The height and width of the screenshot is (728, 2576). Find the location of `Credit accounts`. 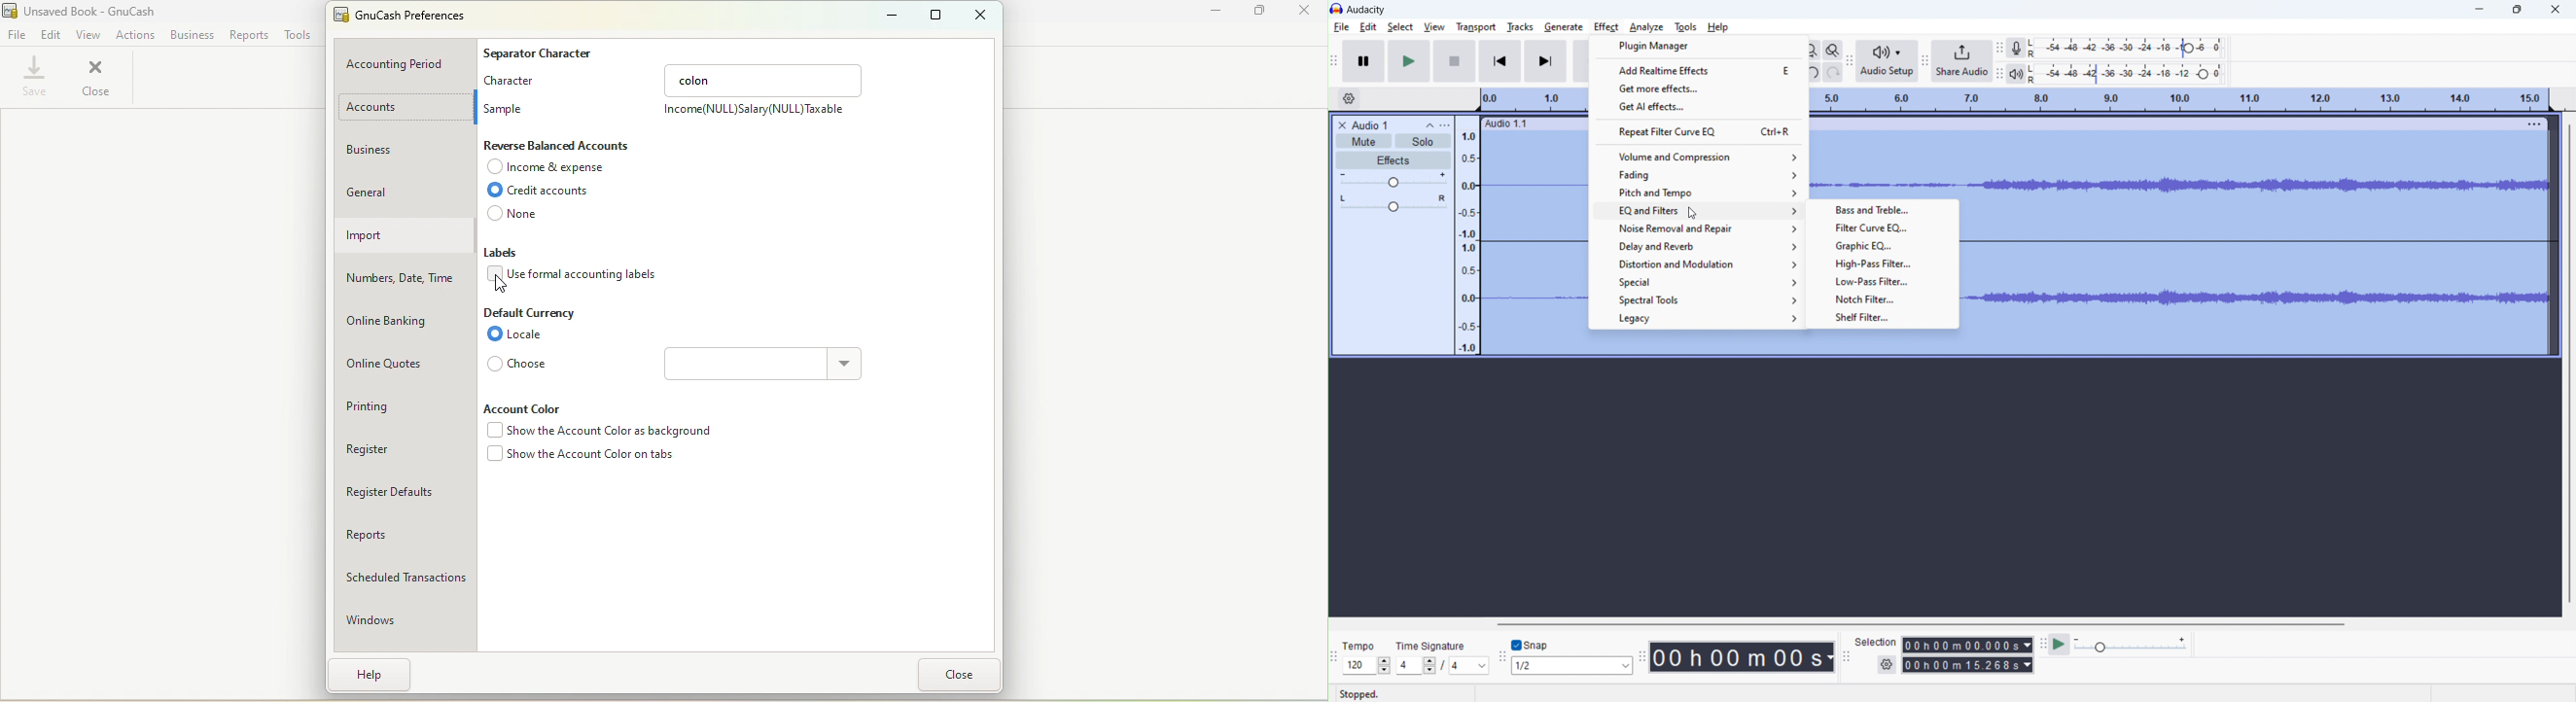

Credit accounts is located at coordinates (549, 193).